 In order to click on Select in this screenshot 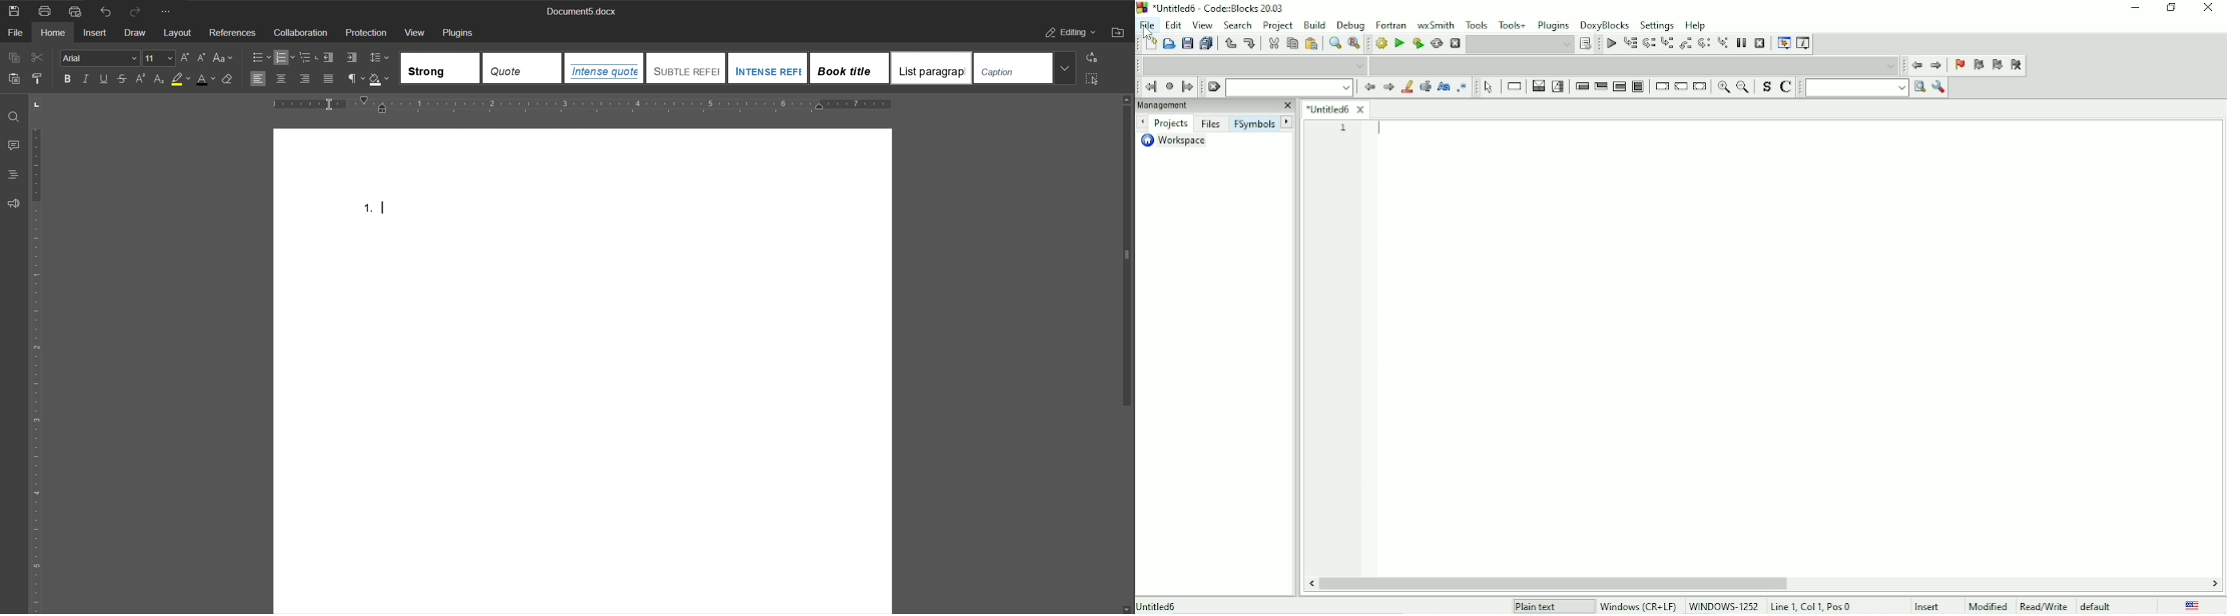, I will do `click(1488, 88)`.